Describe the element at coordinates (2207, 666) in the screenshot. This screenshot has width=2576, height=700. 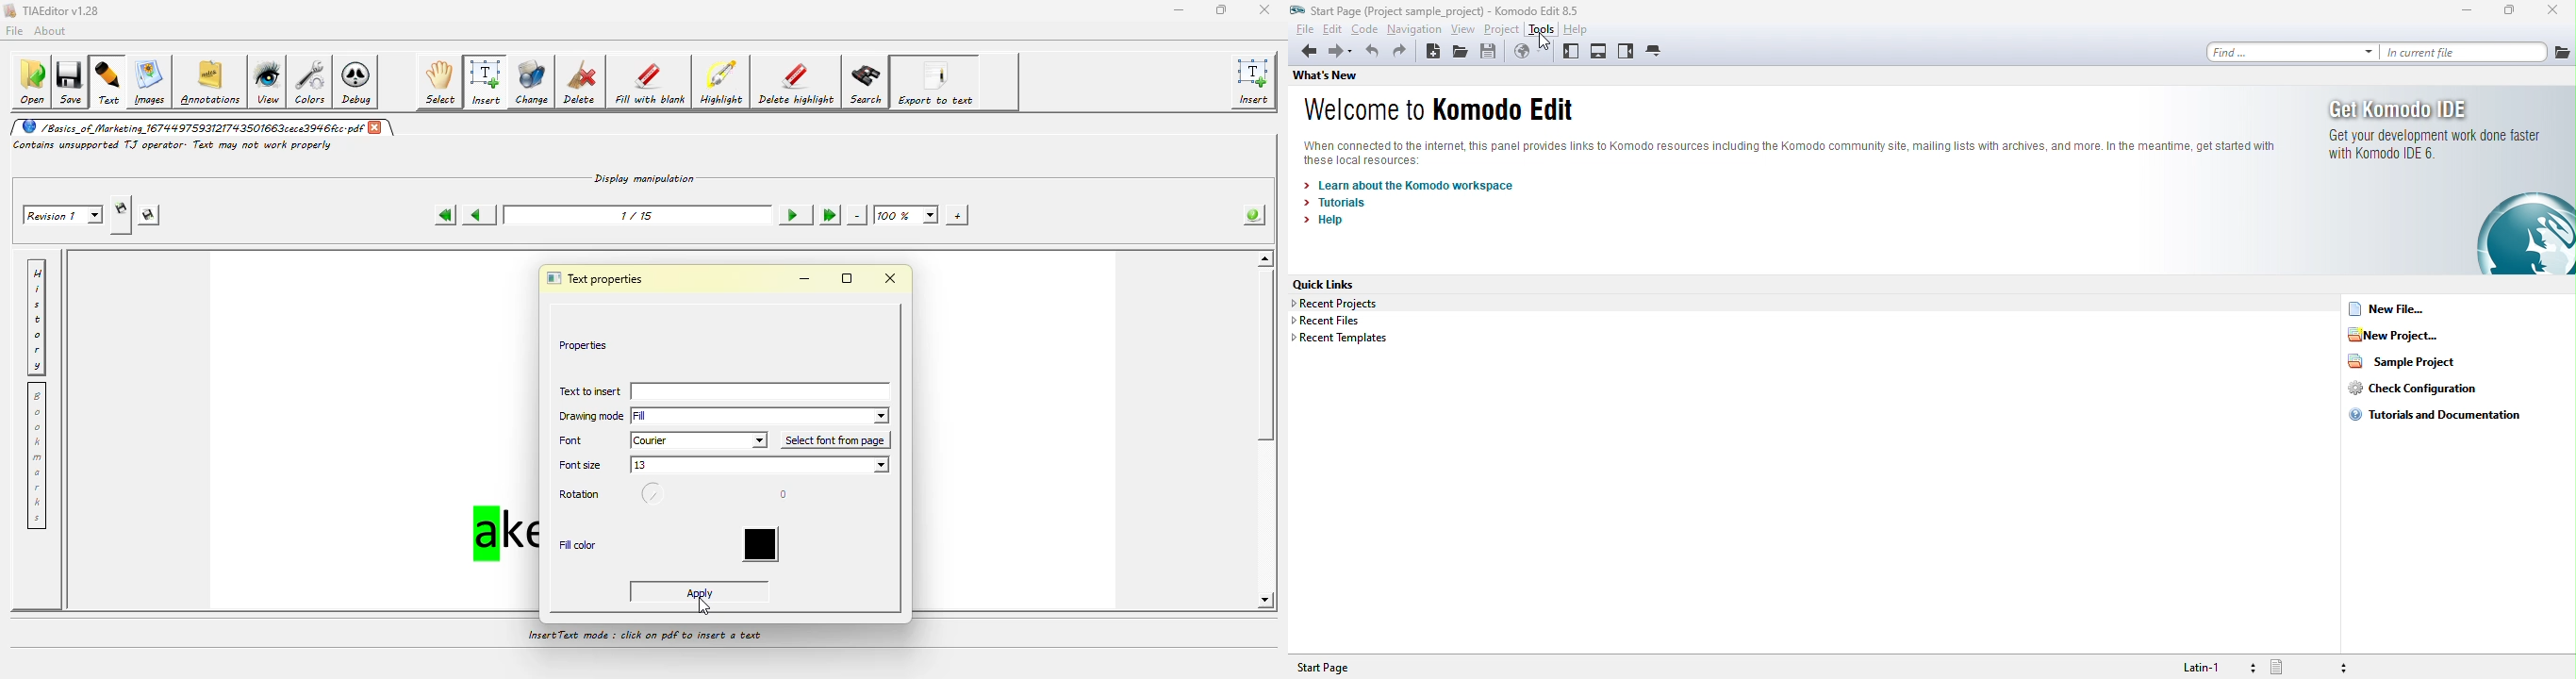
I see `latin 1` at that location.